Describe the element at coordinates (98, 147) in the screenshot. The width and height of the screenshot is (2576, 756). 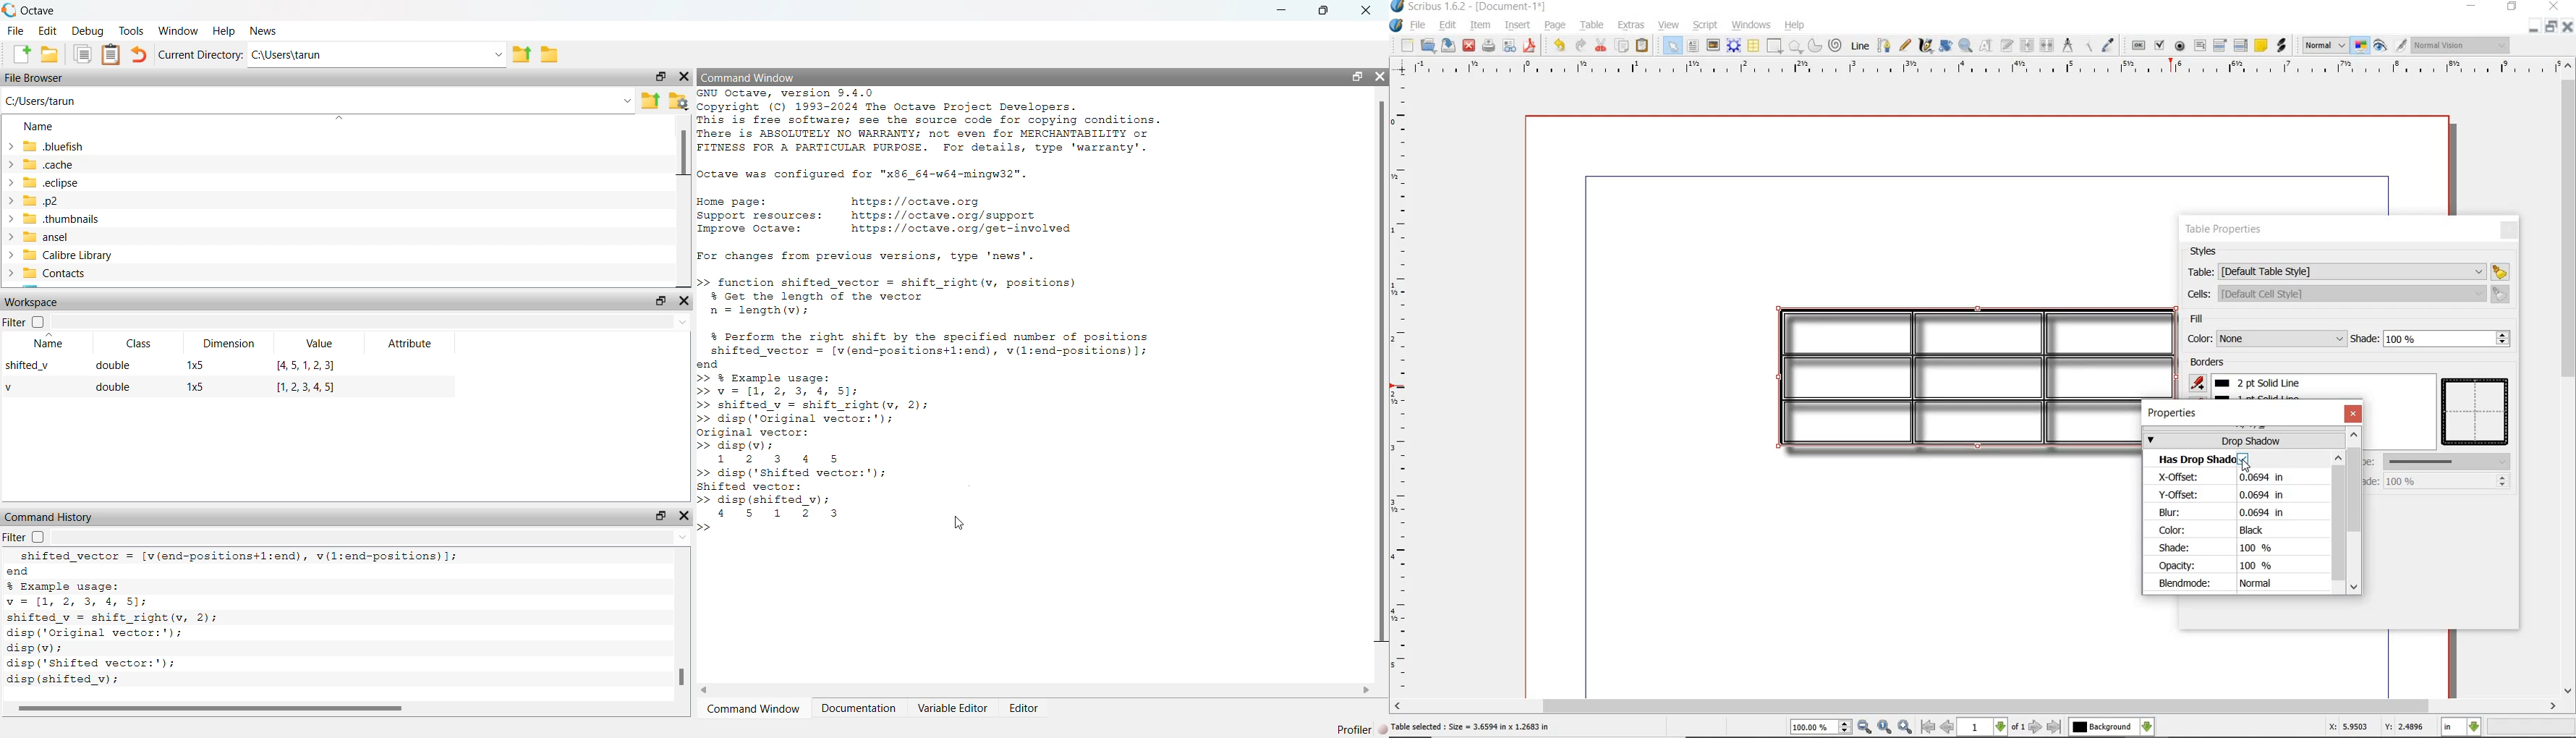
I see `.bluefish` at that location.